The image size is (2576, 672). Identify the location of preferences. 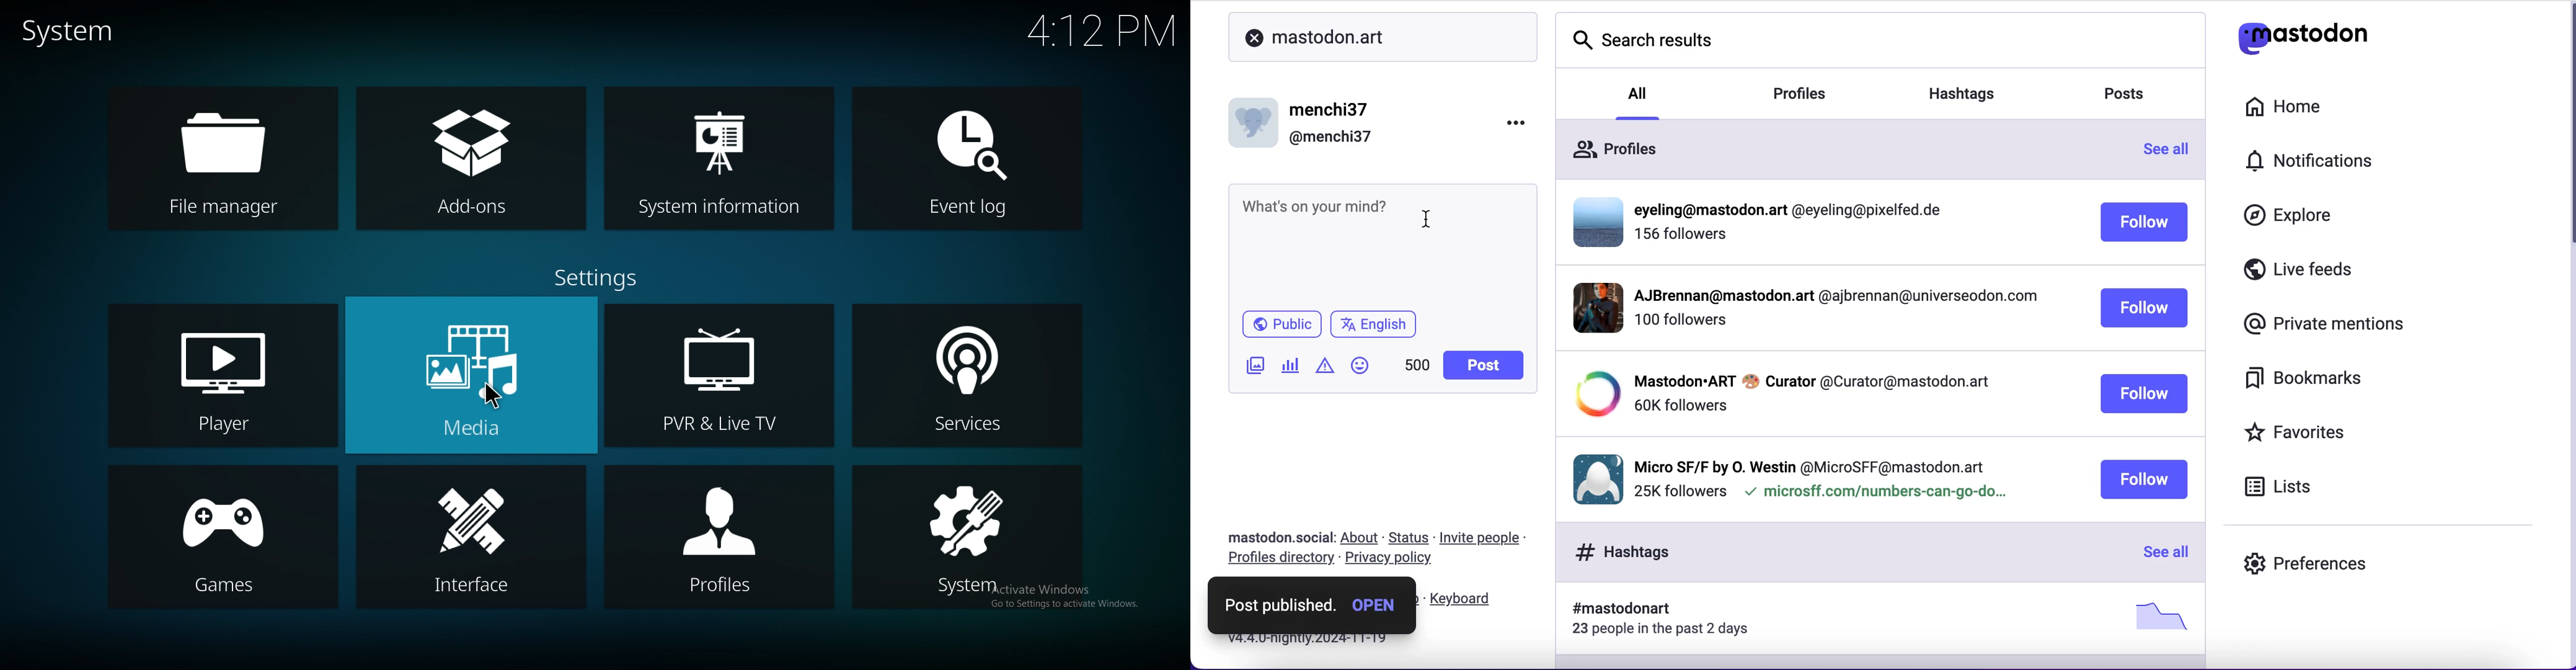
(2315, 559).